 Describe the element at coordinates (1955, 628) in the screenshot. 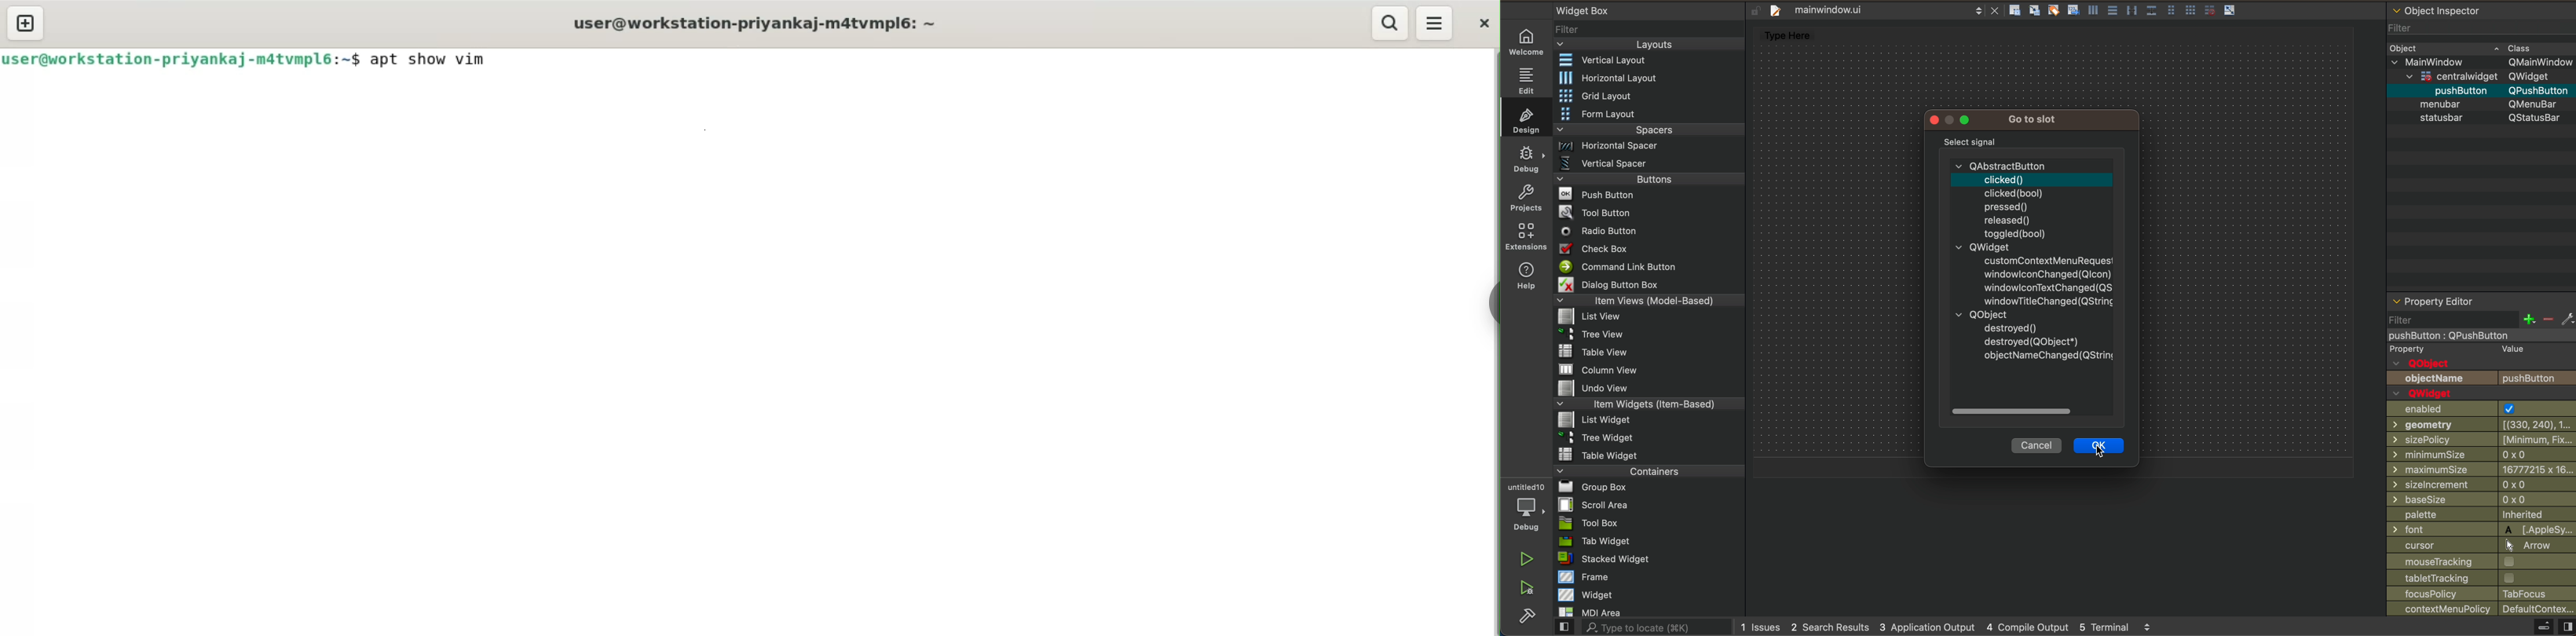

I see `` at that location.